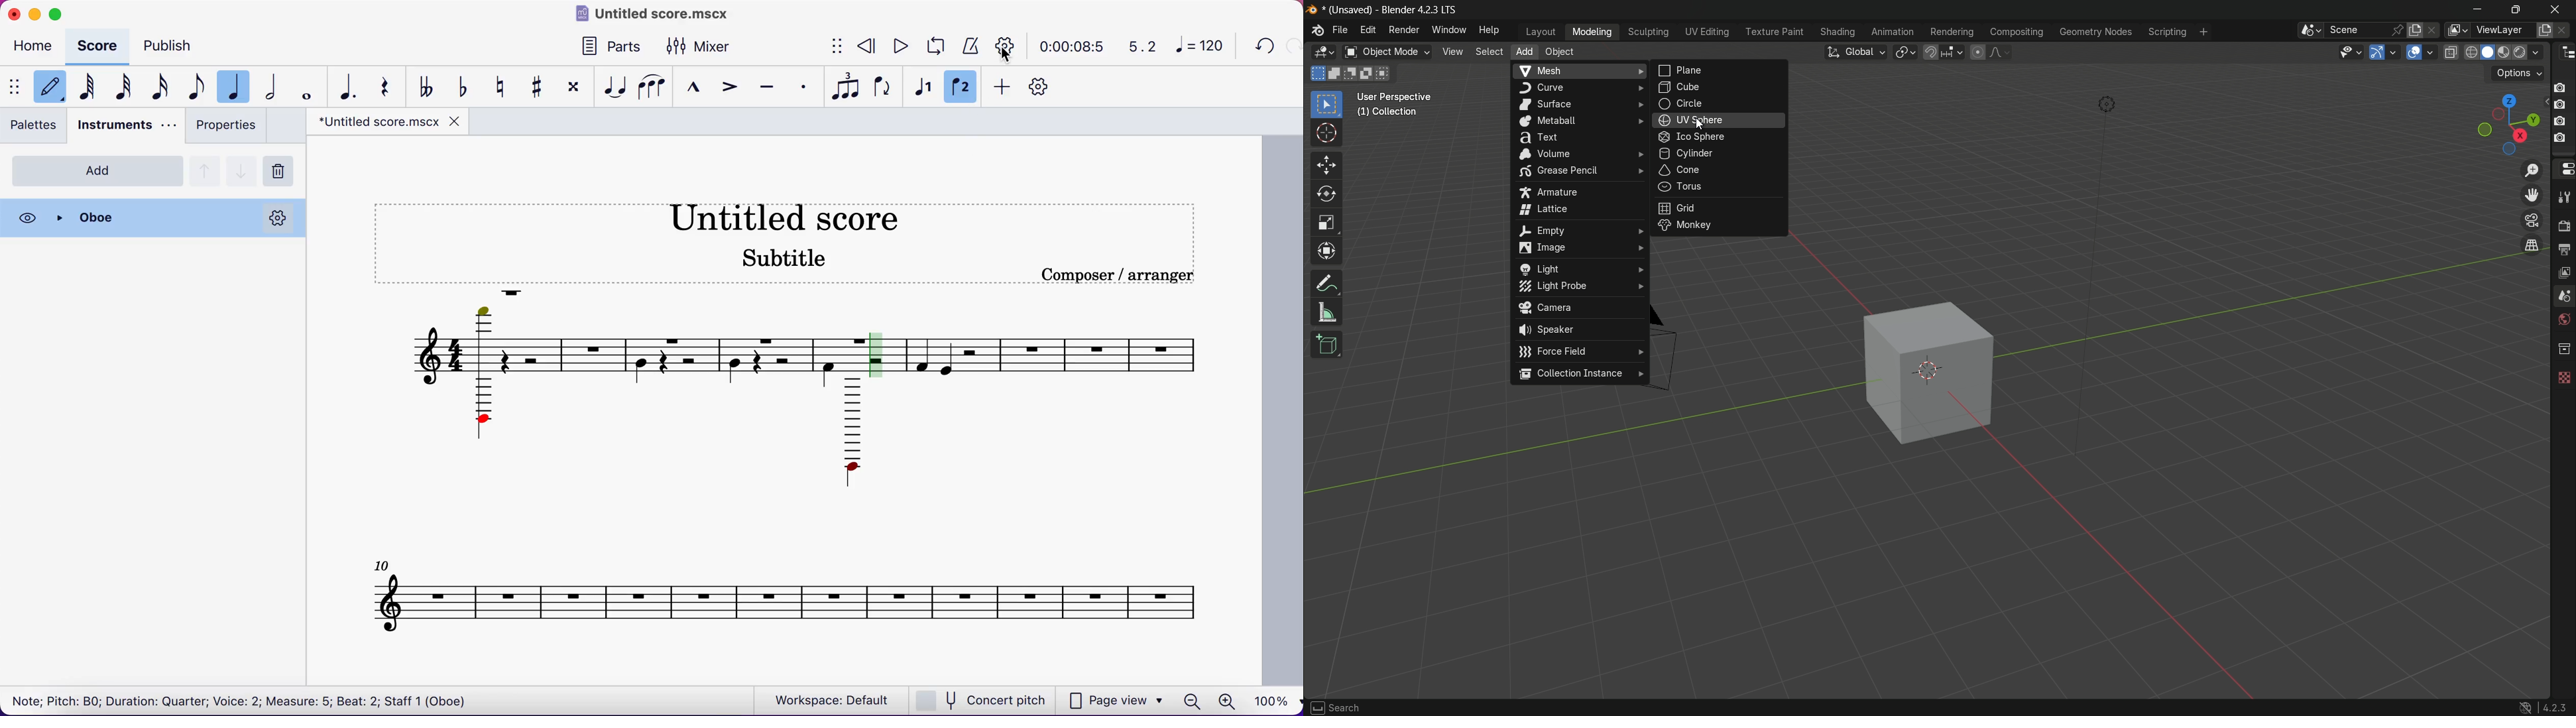 The width and height of the screenshot is (2576, 728). What do you see at coordinates (2015, 32) in the screenshot?
I see `compositing menu` at bounding box center [2015, 32].